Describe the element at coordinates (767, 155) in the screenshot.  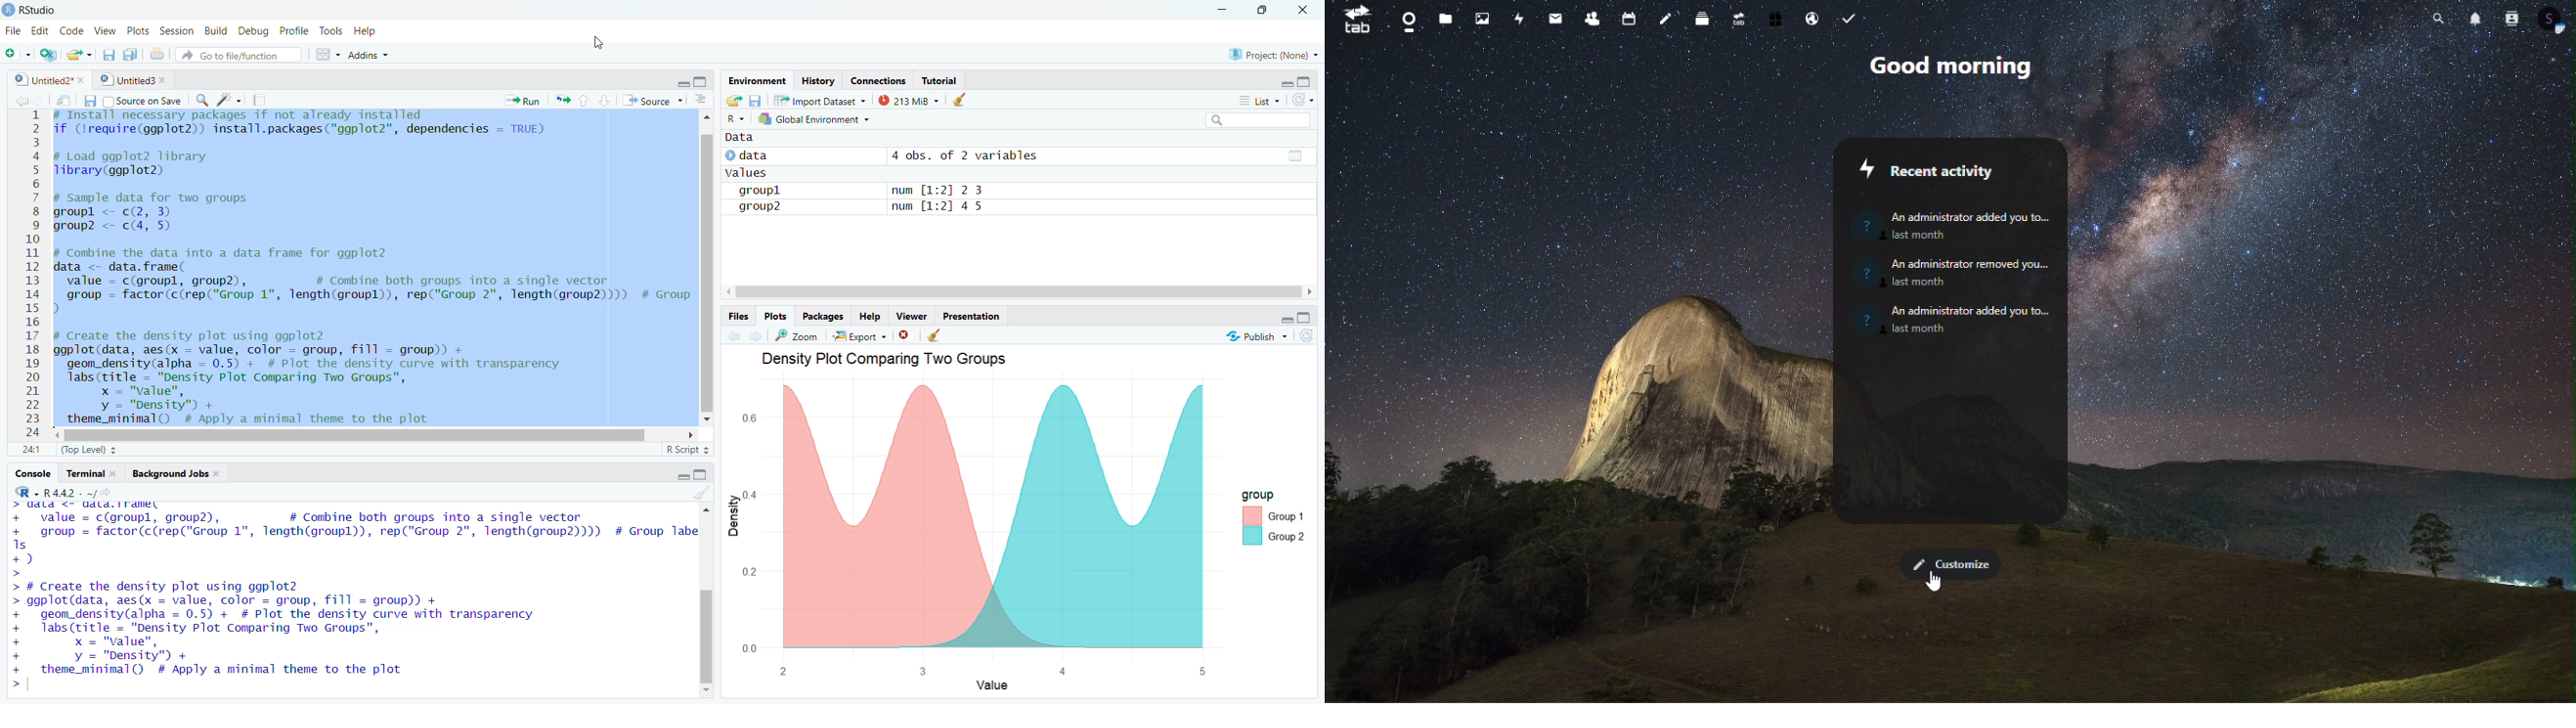
I see `data` at that location.